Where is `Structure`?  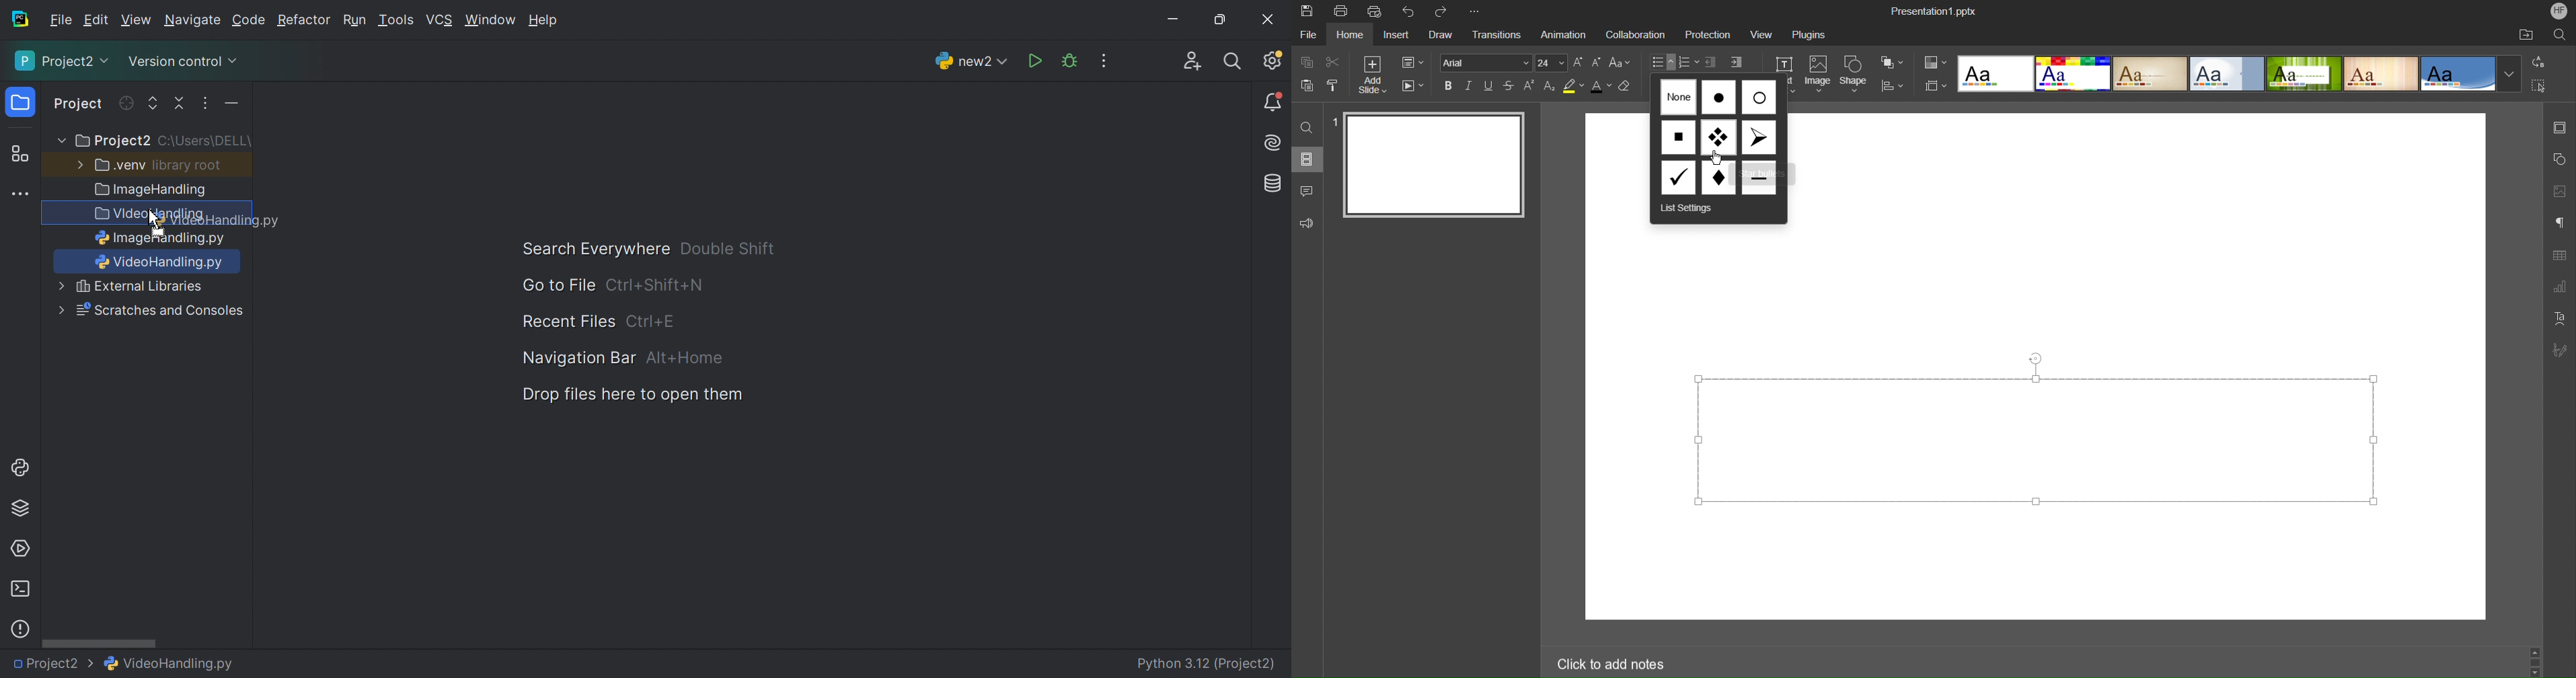 Structure is located at coordinates (20, 155).